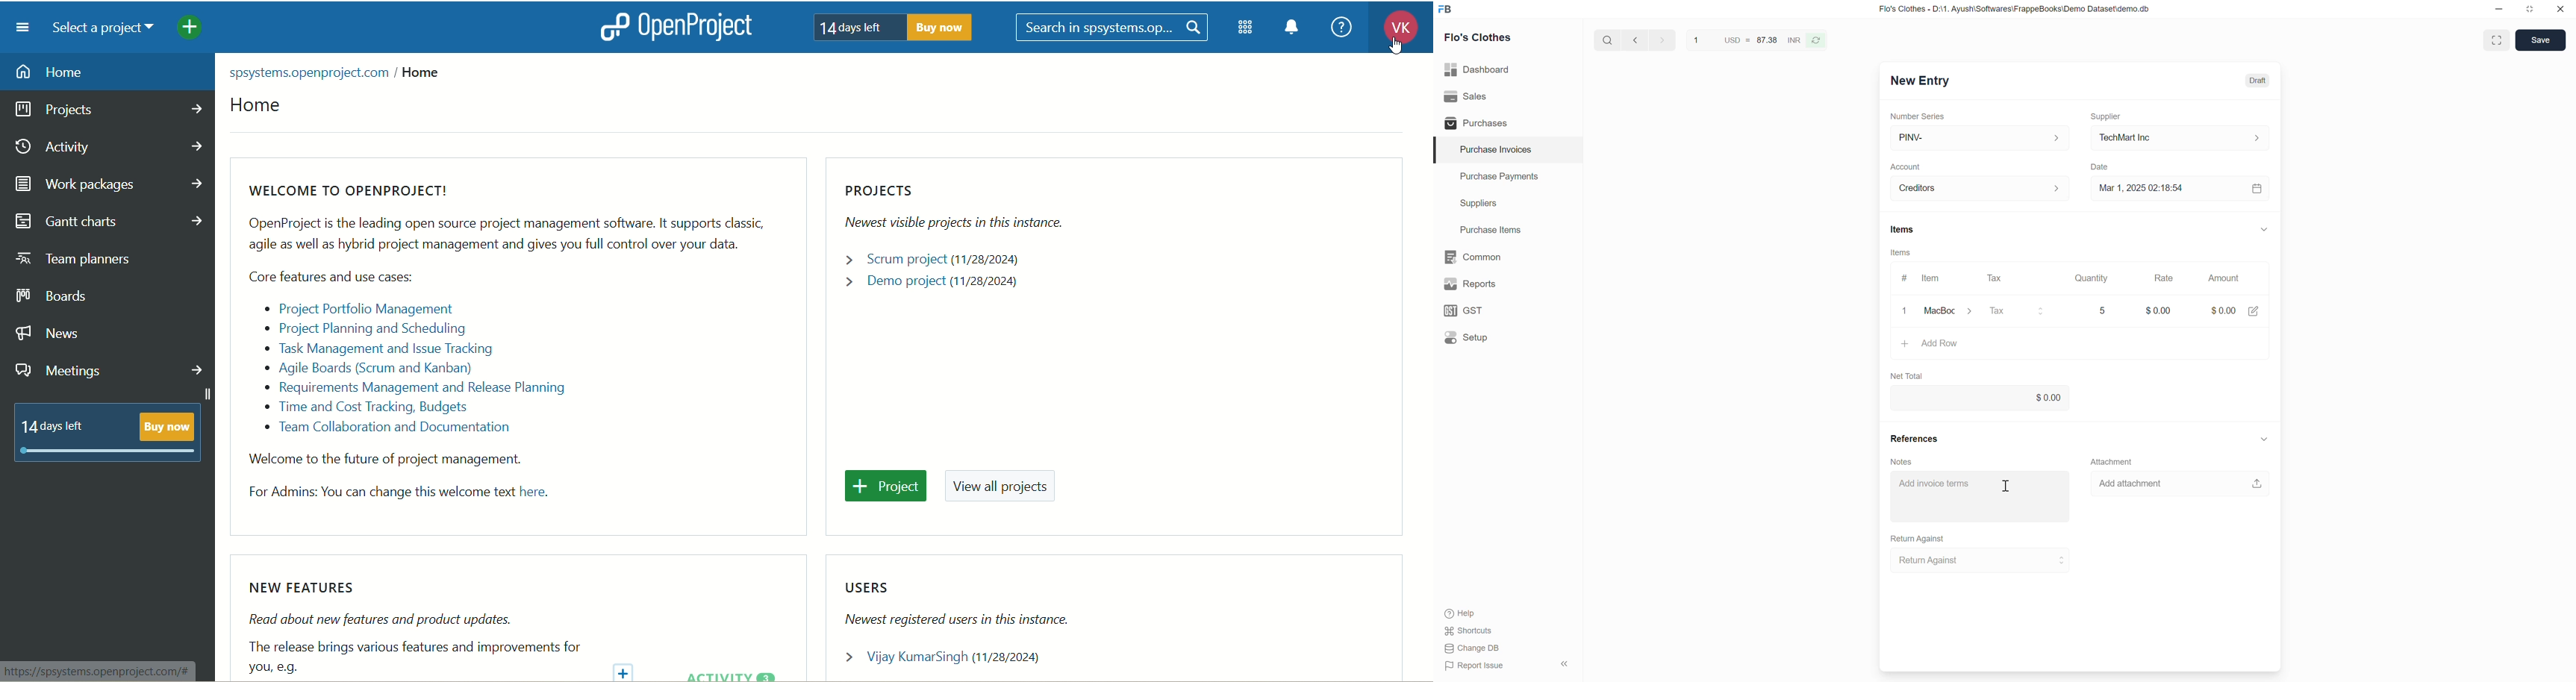  I want to click on Creditors, so click(1981, 189).